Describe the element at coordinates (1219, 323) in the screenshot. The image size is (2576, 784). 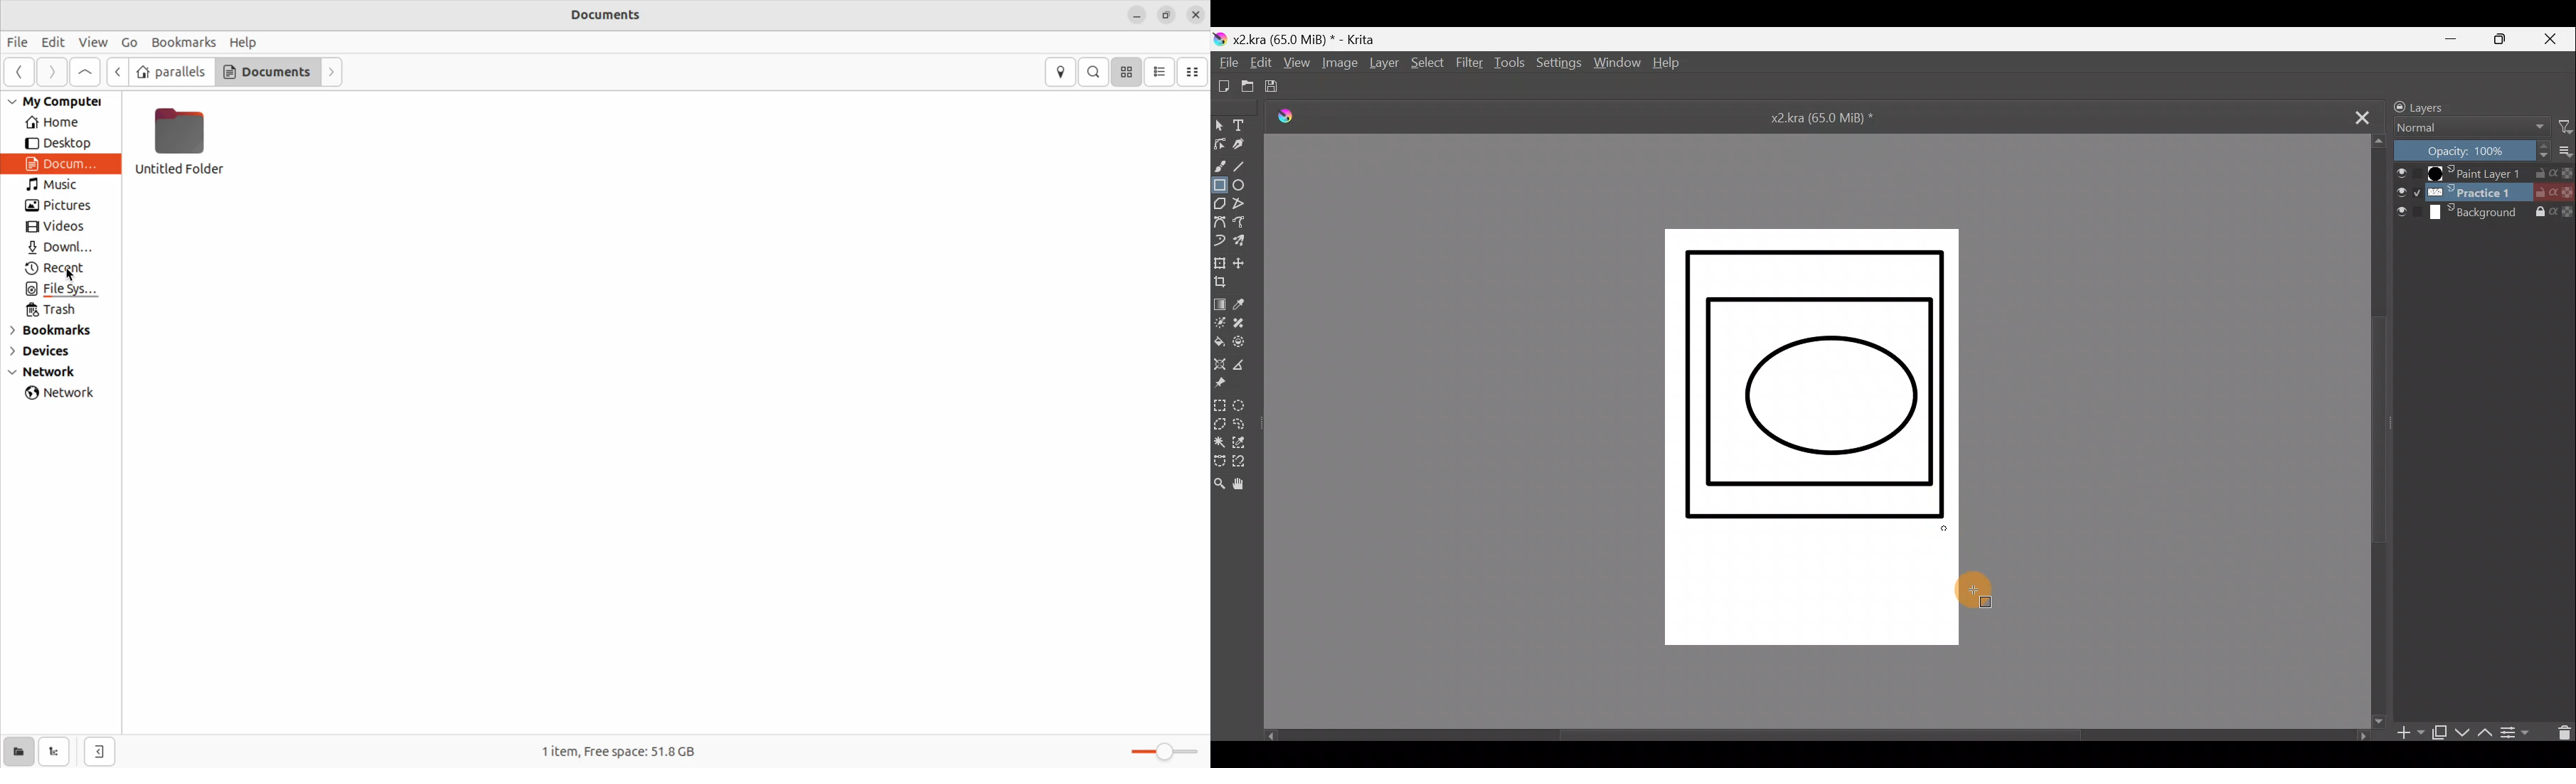
I see `Colourise mask tool` at that location.